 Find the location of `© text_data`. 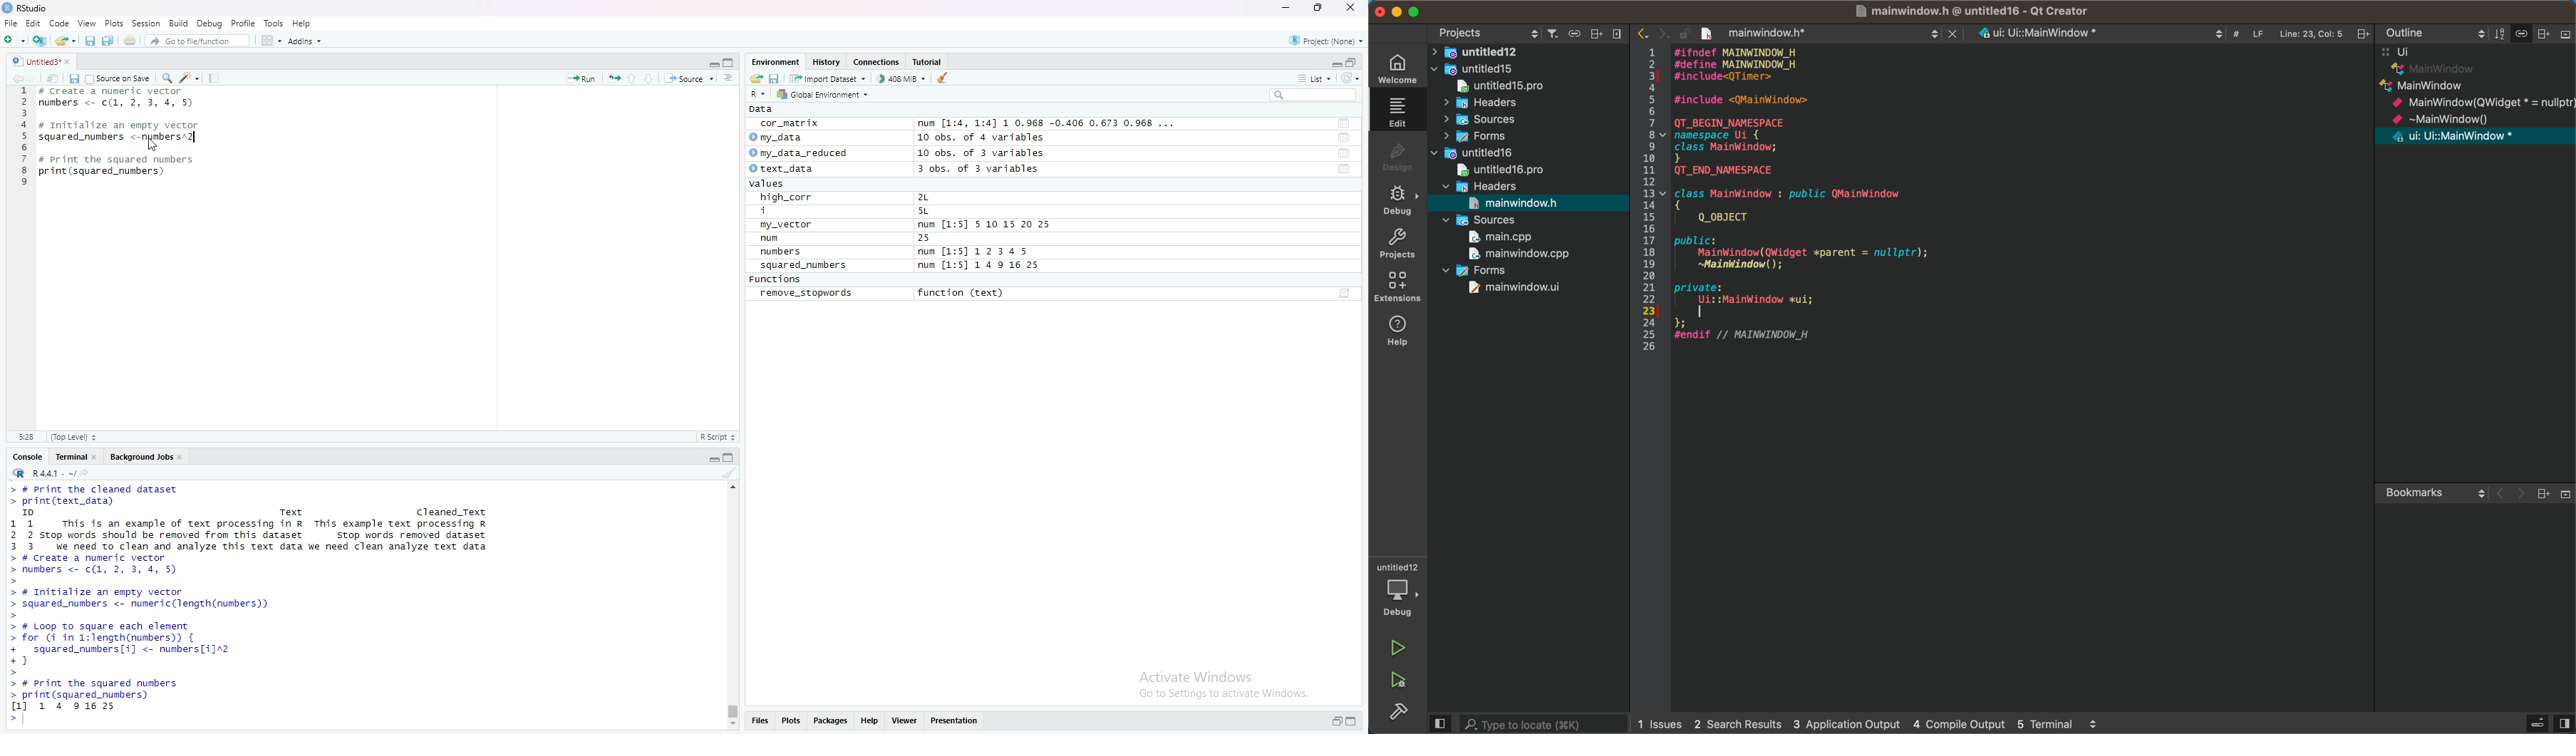

© text_data is located at coordinates (783, 170).